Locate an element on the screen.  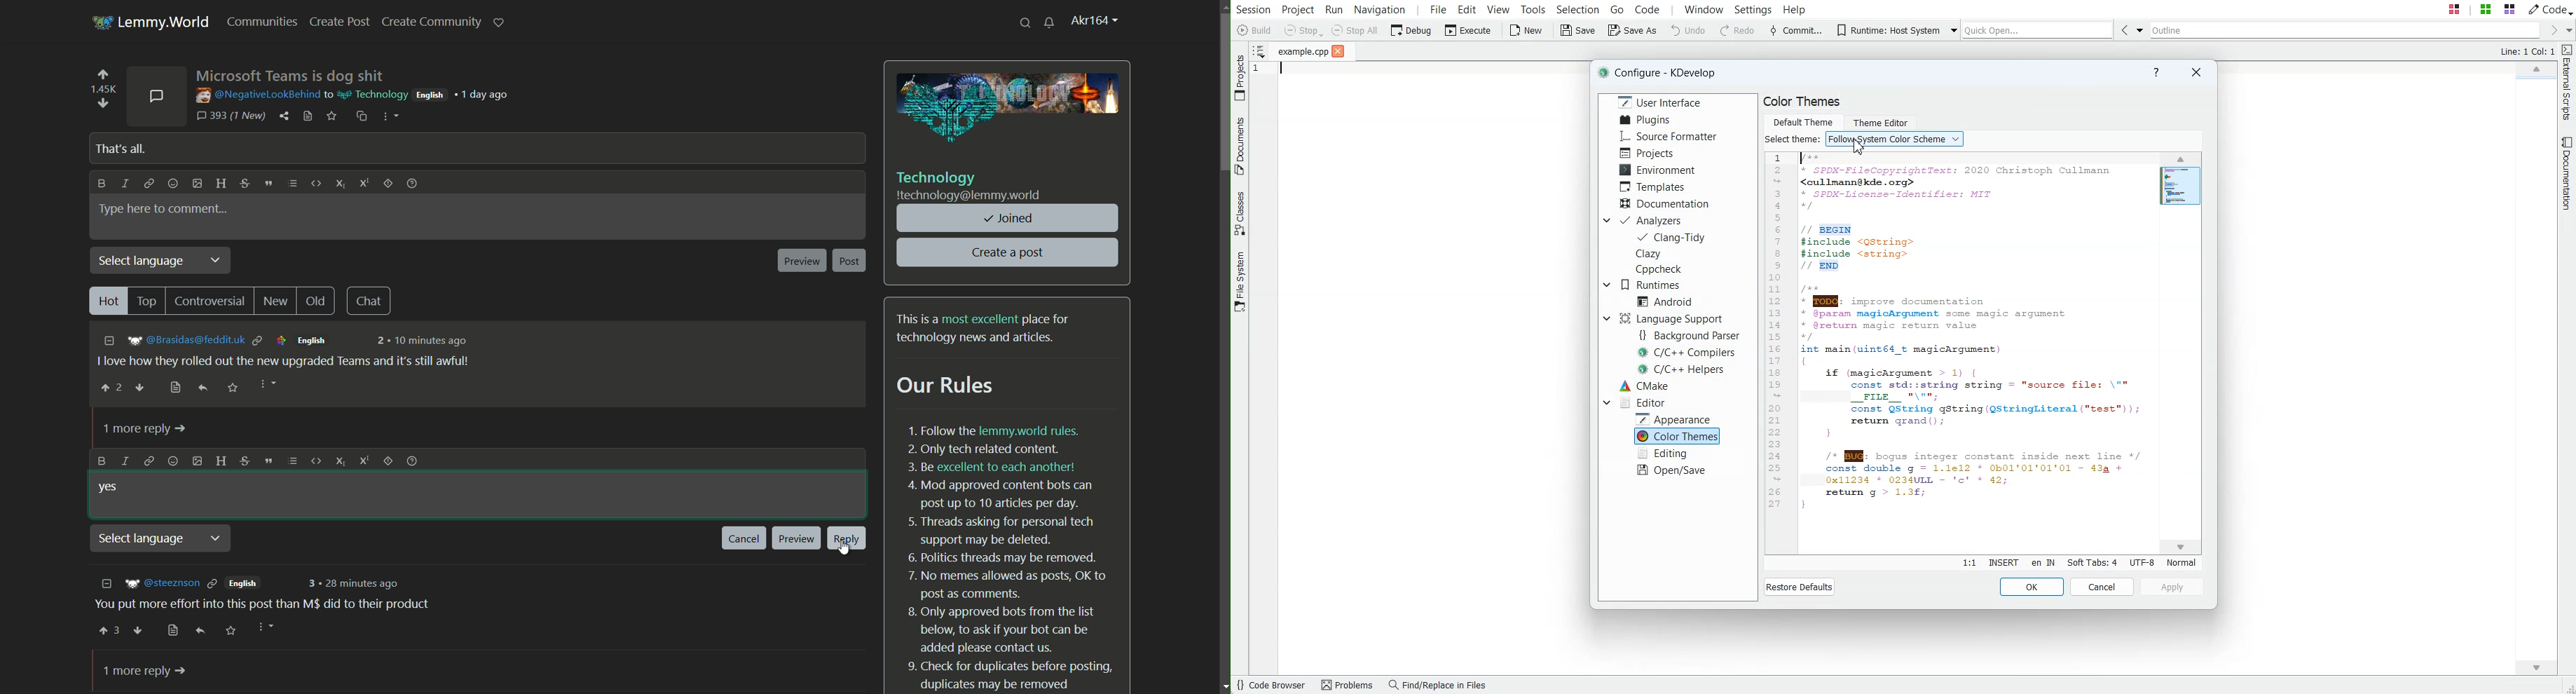
copy is located at coordinates (360, 116).